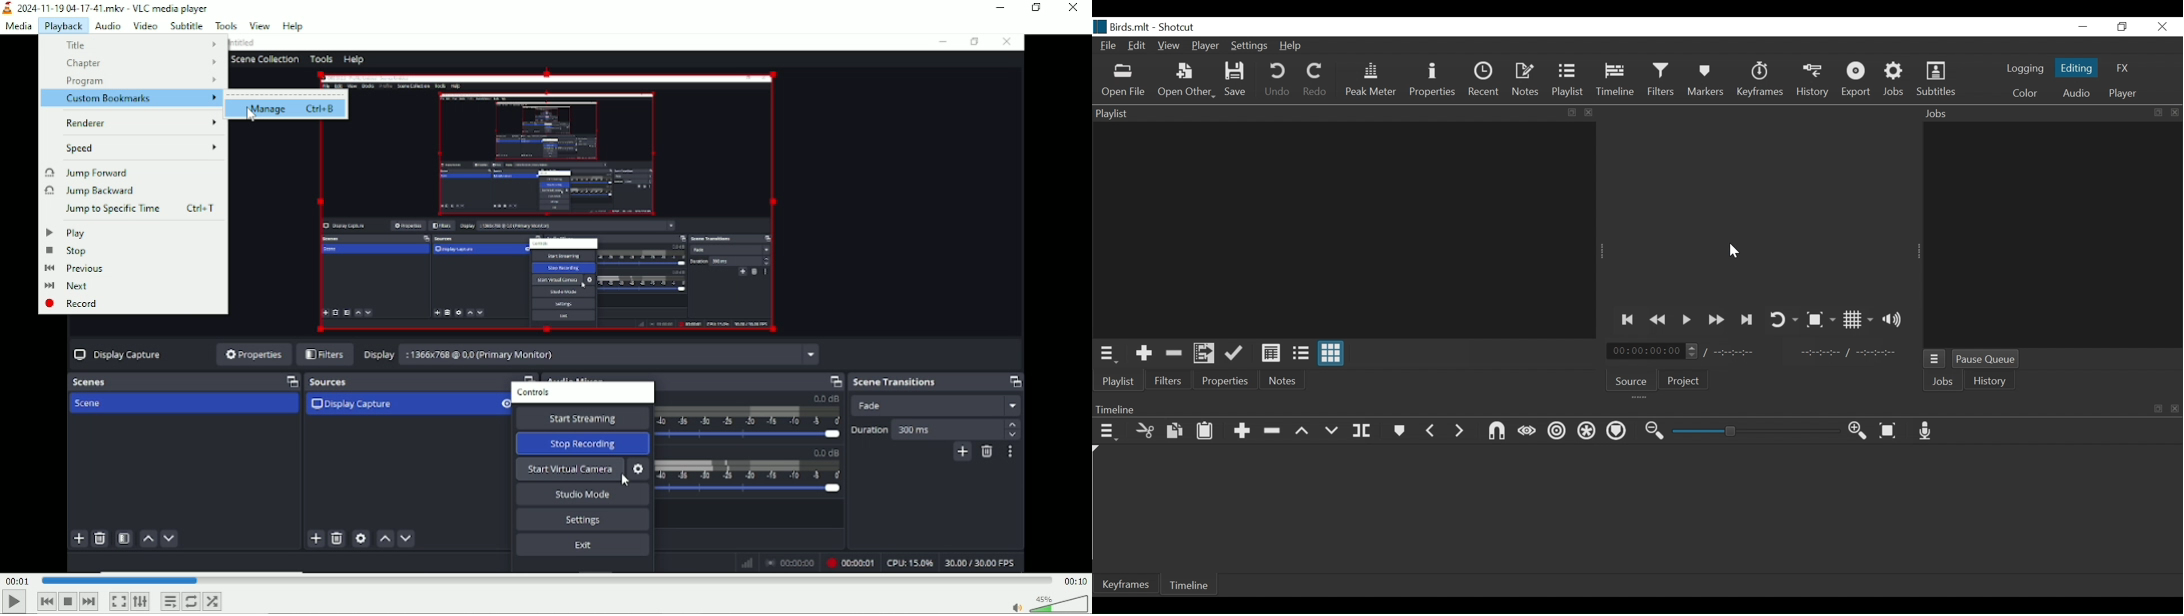 The image size is (2184, 616). I want to click on Overwrite, so click(1331, 431).